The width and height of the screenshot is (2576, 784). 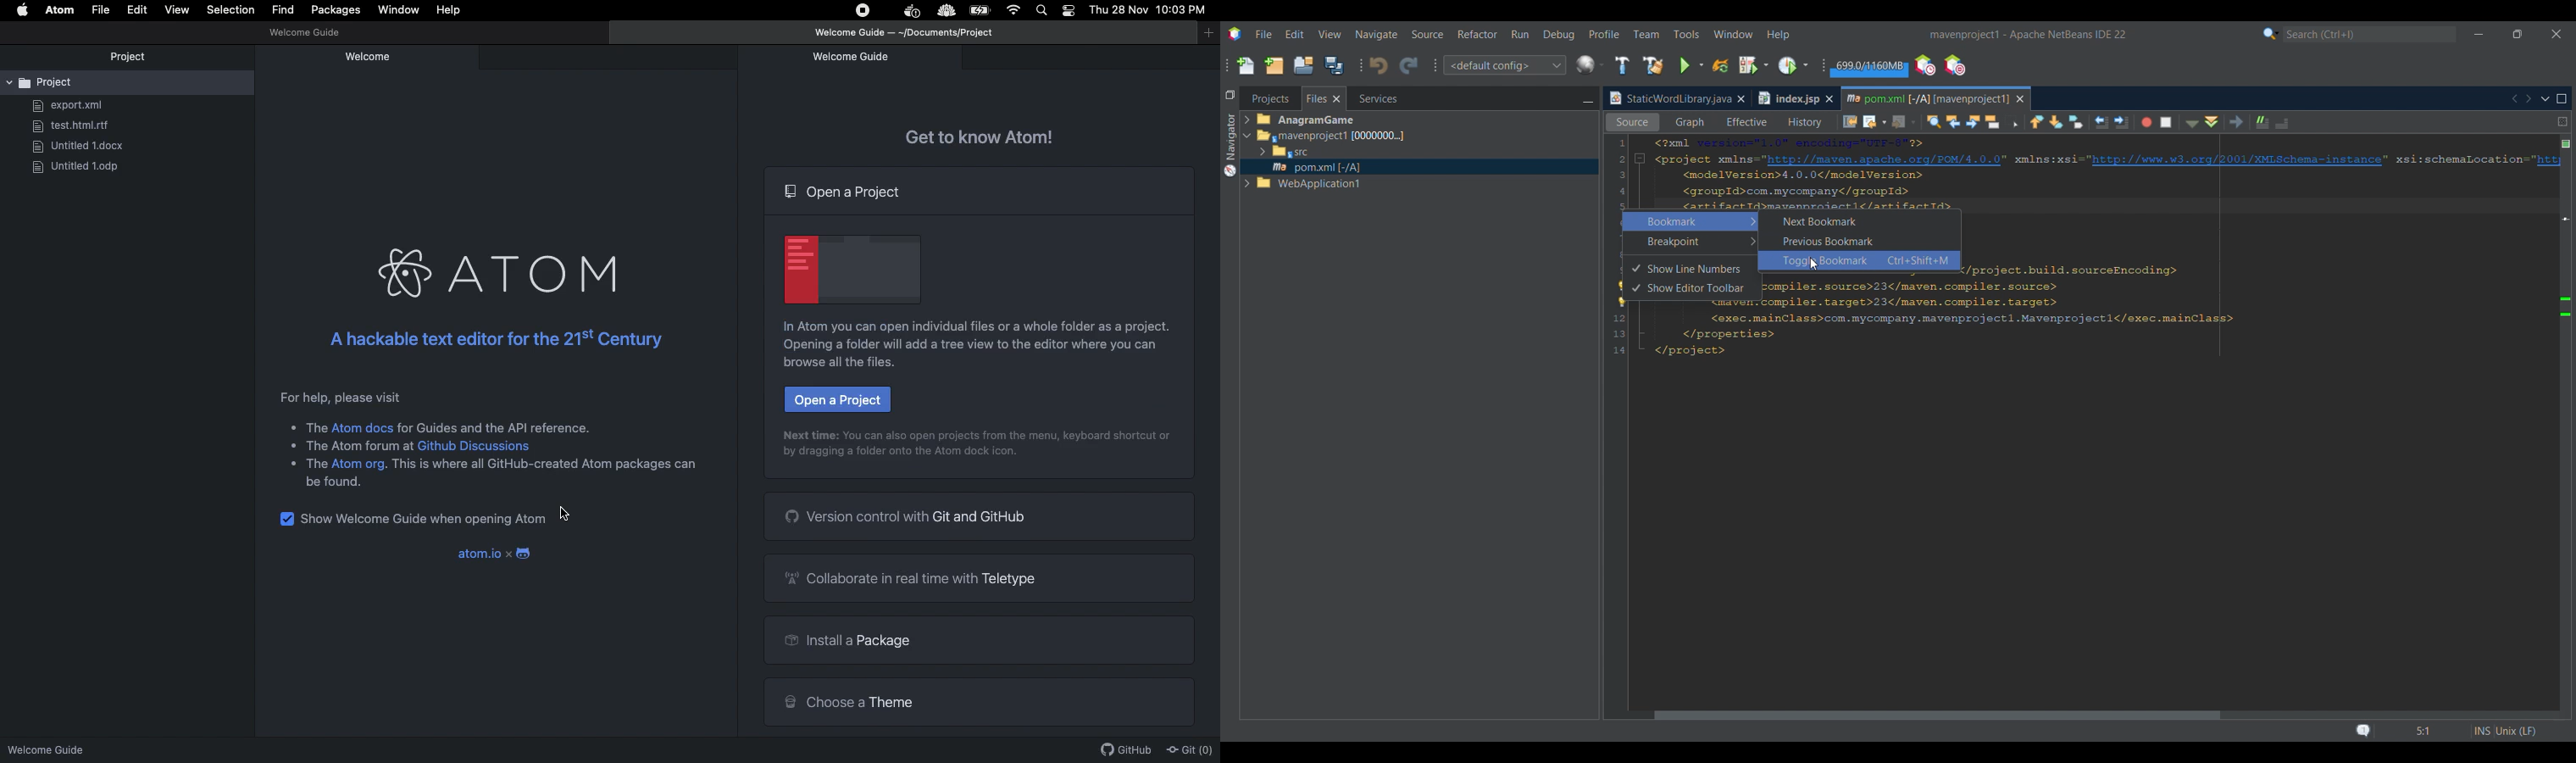 What do you see at coordinates (80, 167) in the screenshot?
I see `Untitled.odp` at bounding box center [80, 167].